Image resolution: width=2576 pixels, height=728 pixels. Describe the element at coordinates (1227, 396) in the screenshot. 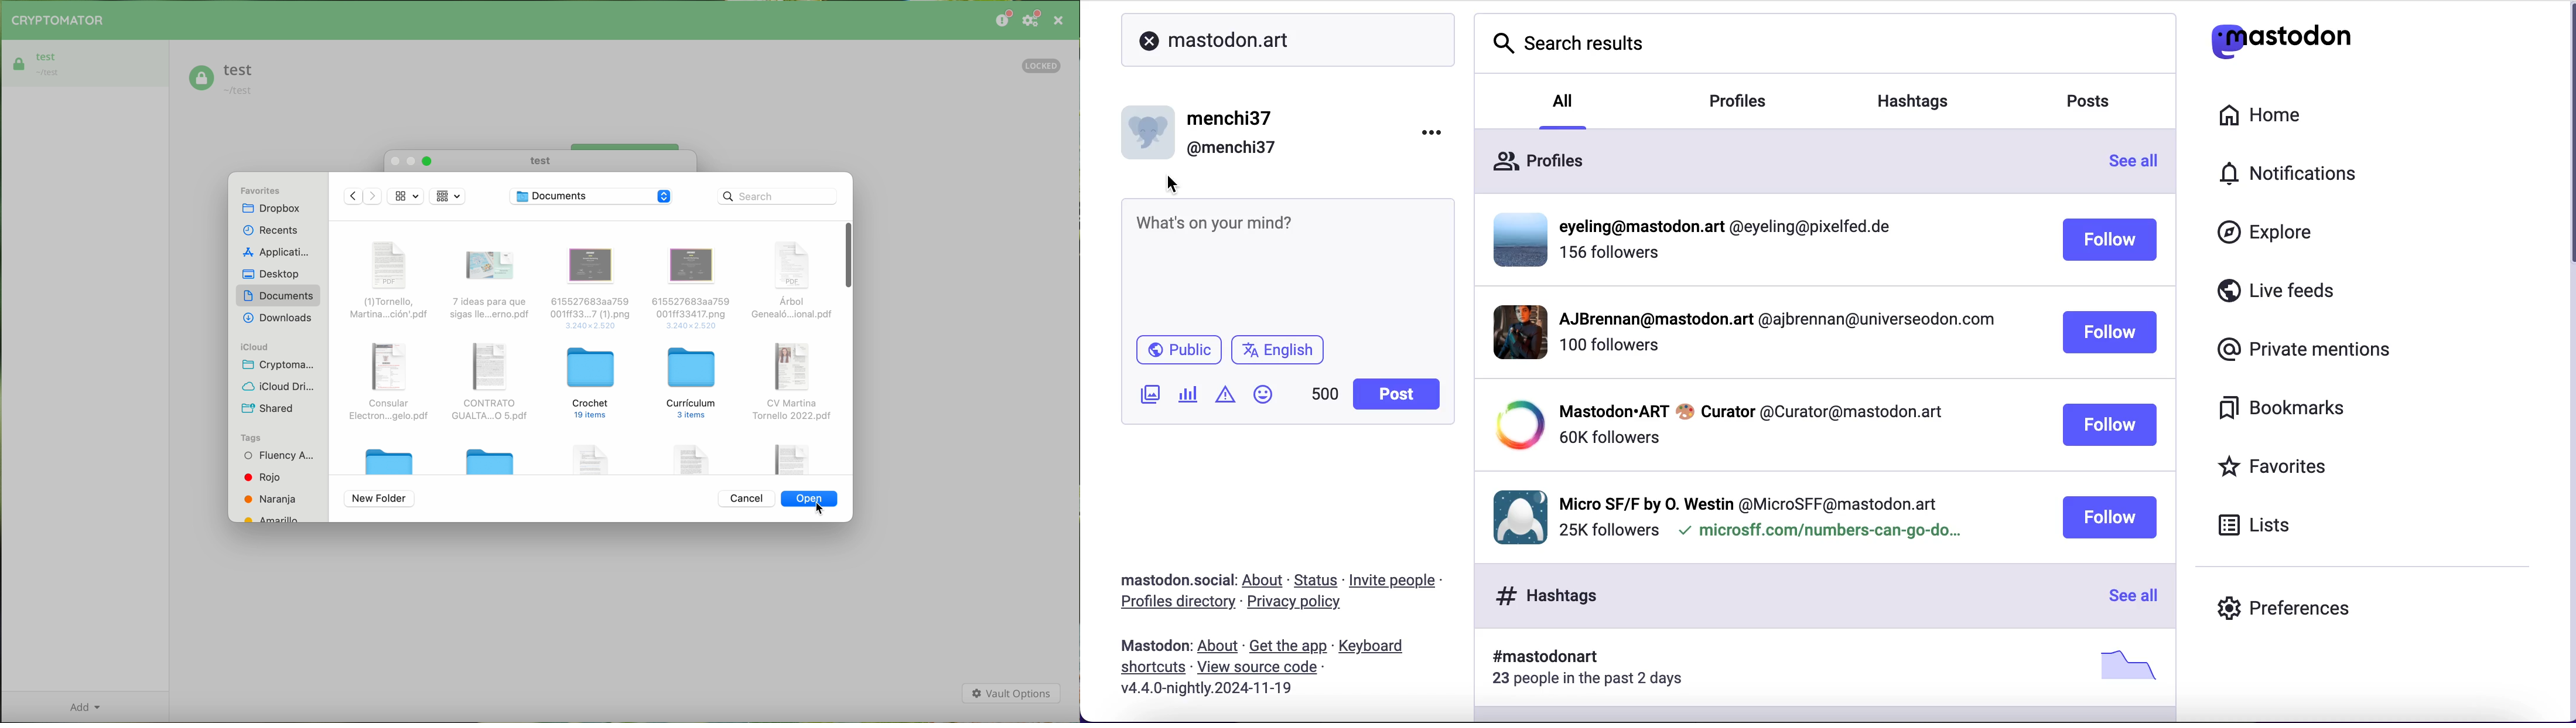

I see `add warning` at that location.